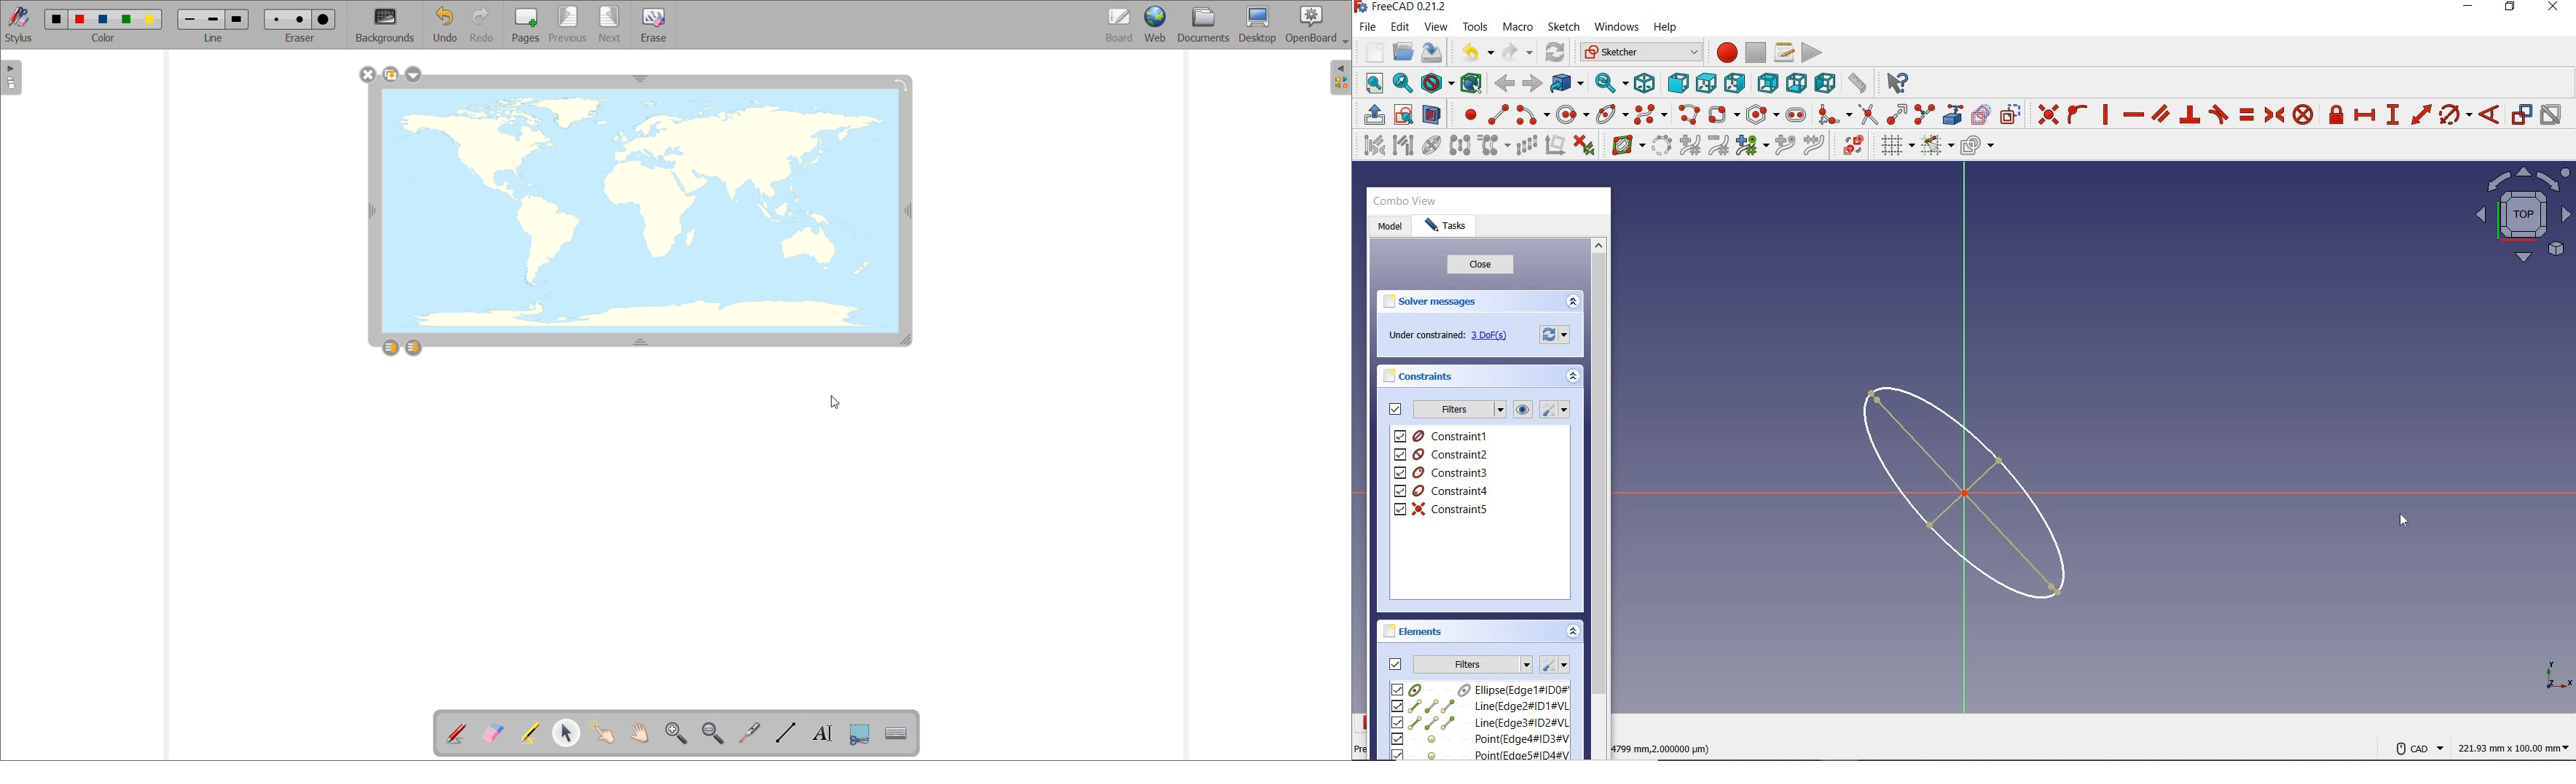 The image size is (2576, 784). Describe the element at coordinates (1867, 114) in the screenshot. I see `trim edge` at that location.